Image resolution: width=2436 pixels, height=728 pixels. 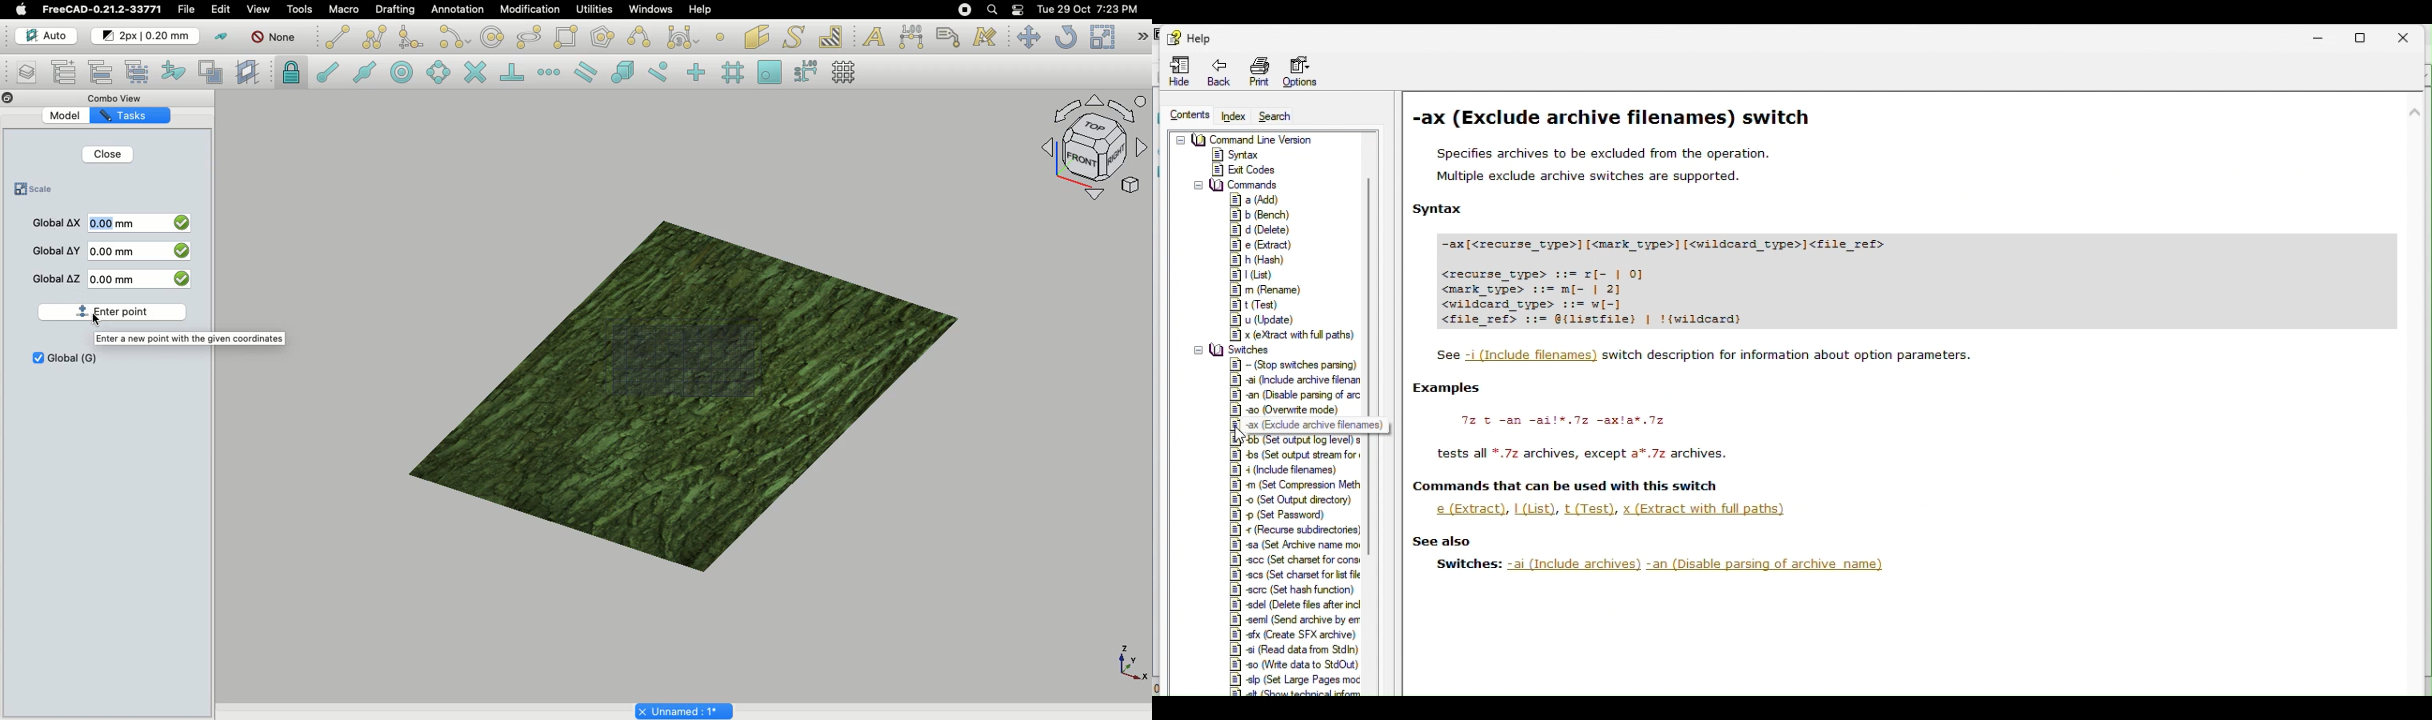 What do you see at coordinates (1583, 454) in the screenshot?
I see `tests all *.7z archives, except a*.7z archives.` at bounding box center [1583, 454].